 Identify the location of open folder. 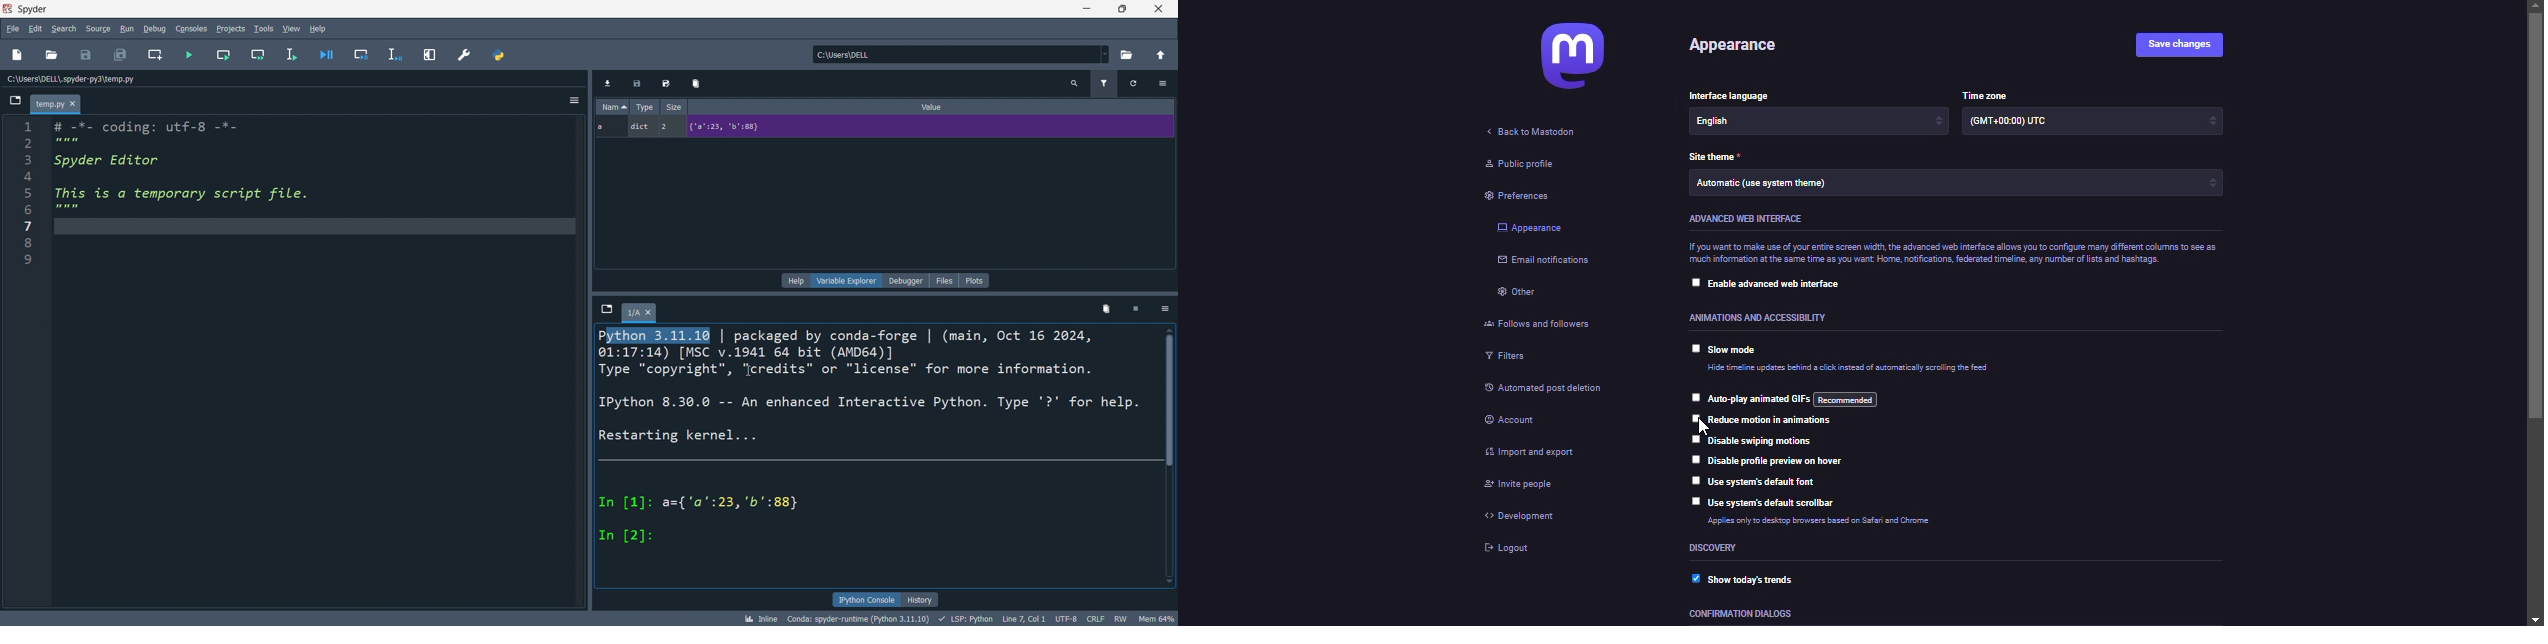
(51, 56).